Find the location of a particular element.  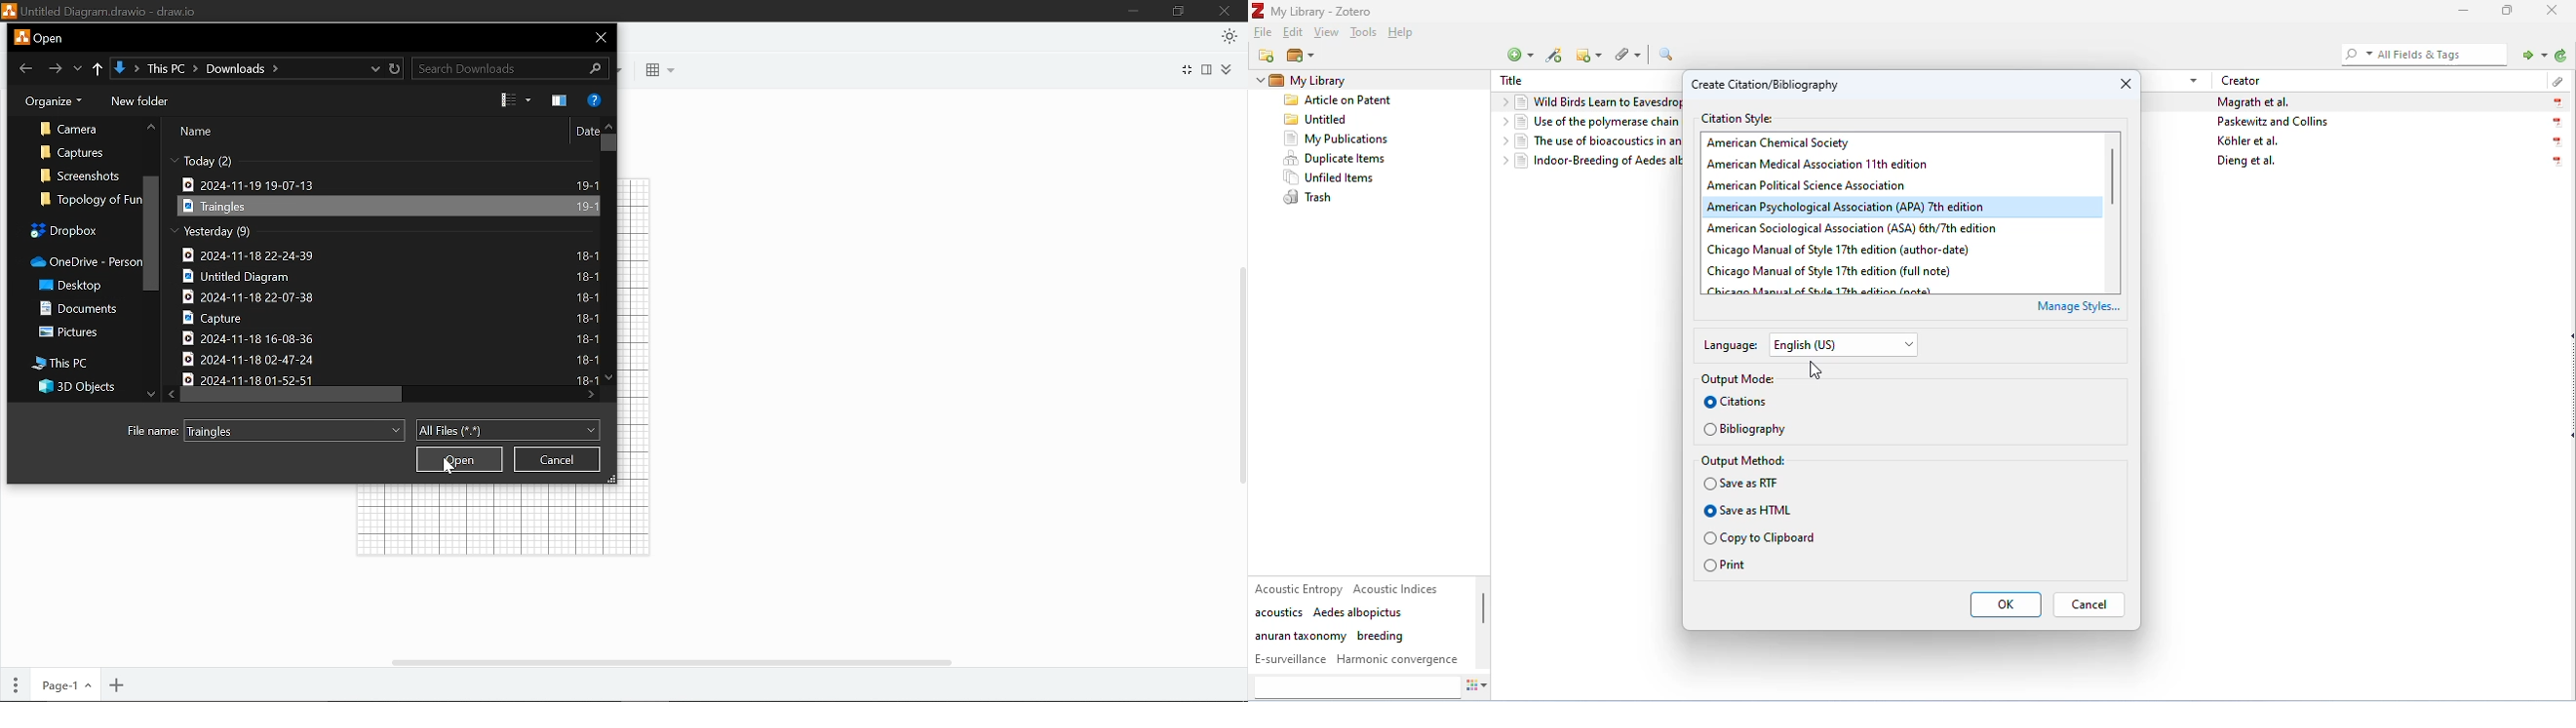

american psychological association(APA) 7th edition is located at coordinates (1866, 206).